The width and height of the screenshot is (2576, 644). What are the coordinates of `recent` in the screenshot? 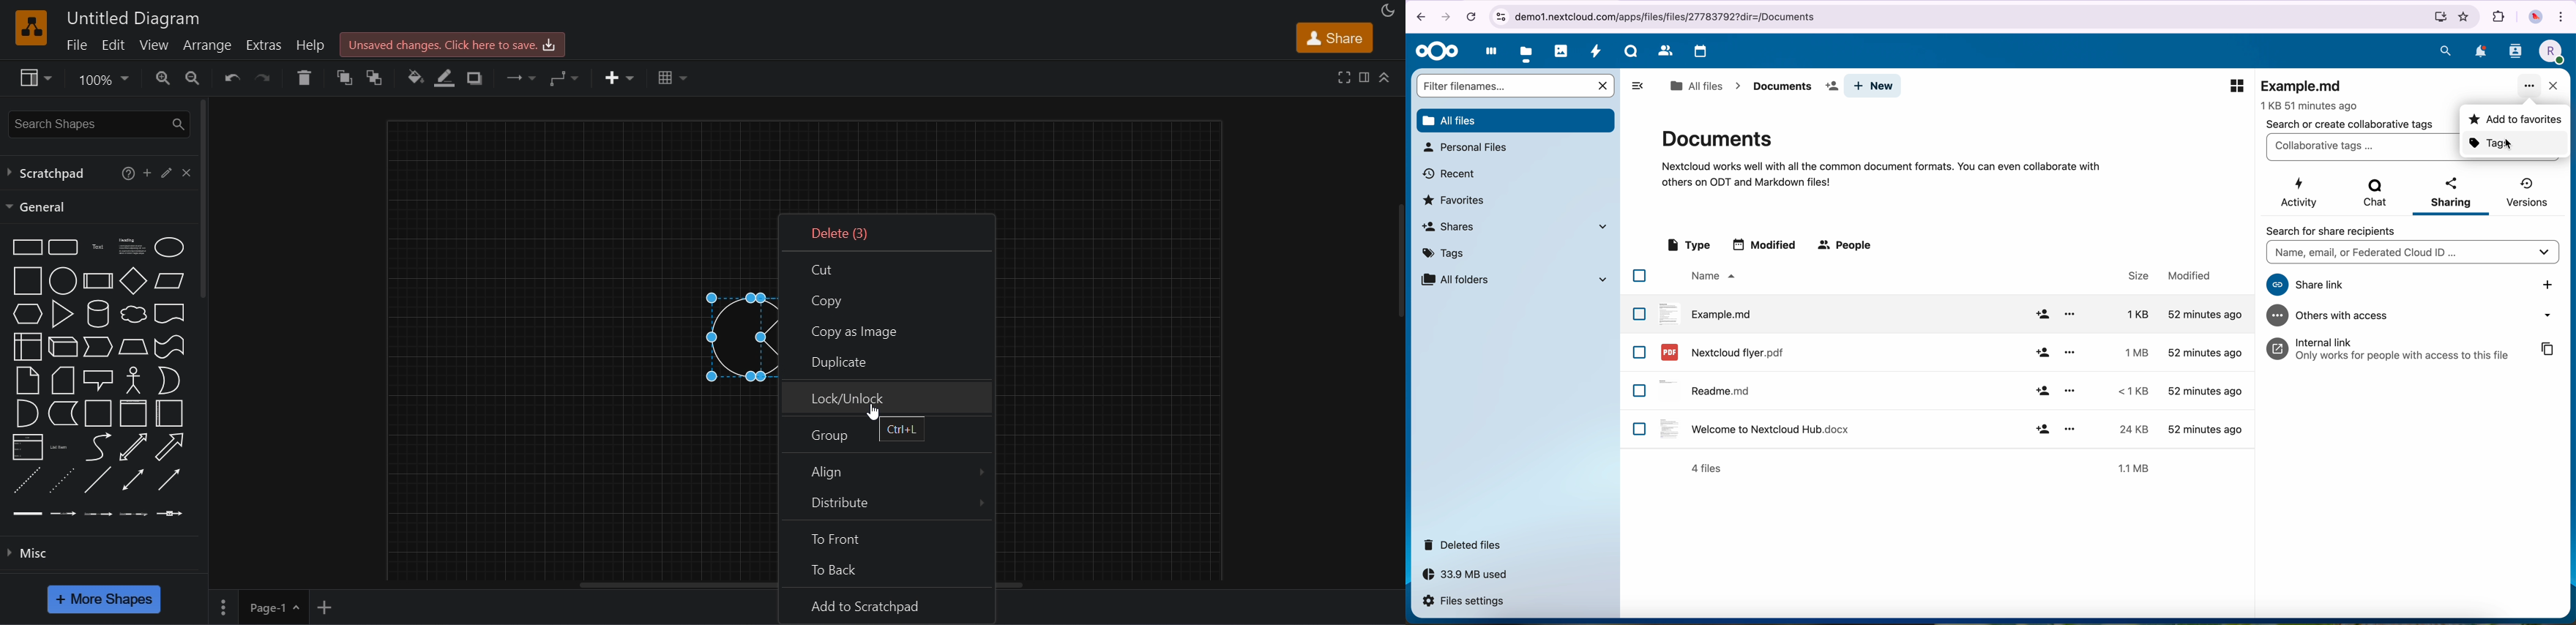 It's located at (1450, 173).